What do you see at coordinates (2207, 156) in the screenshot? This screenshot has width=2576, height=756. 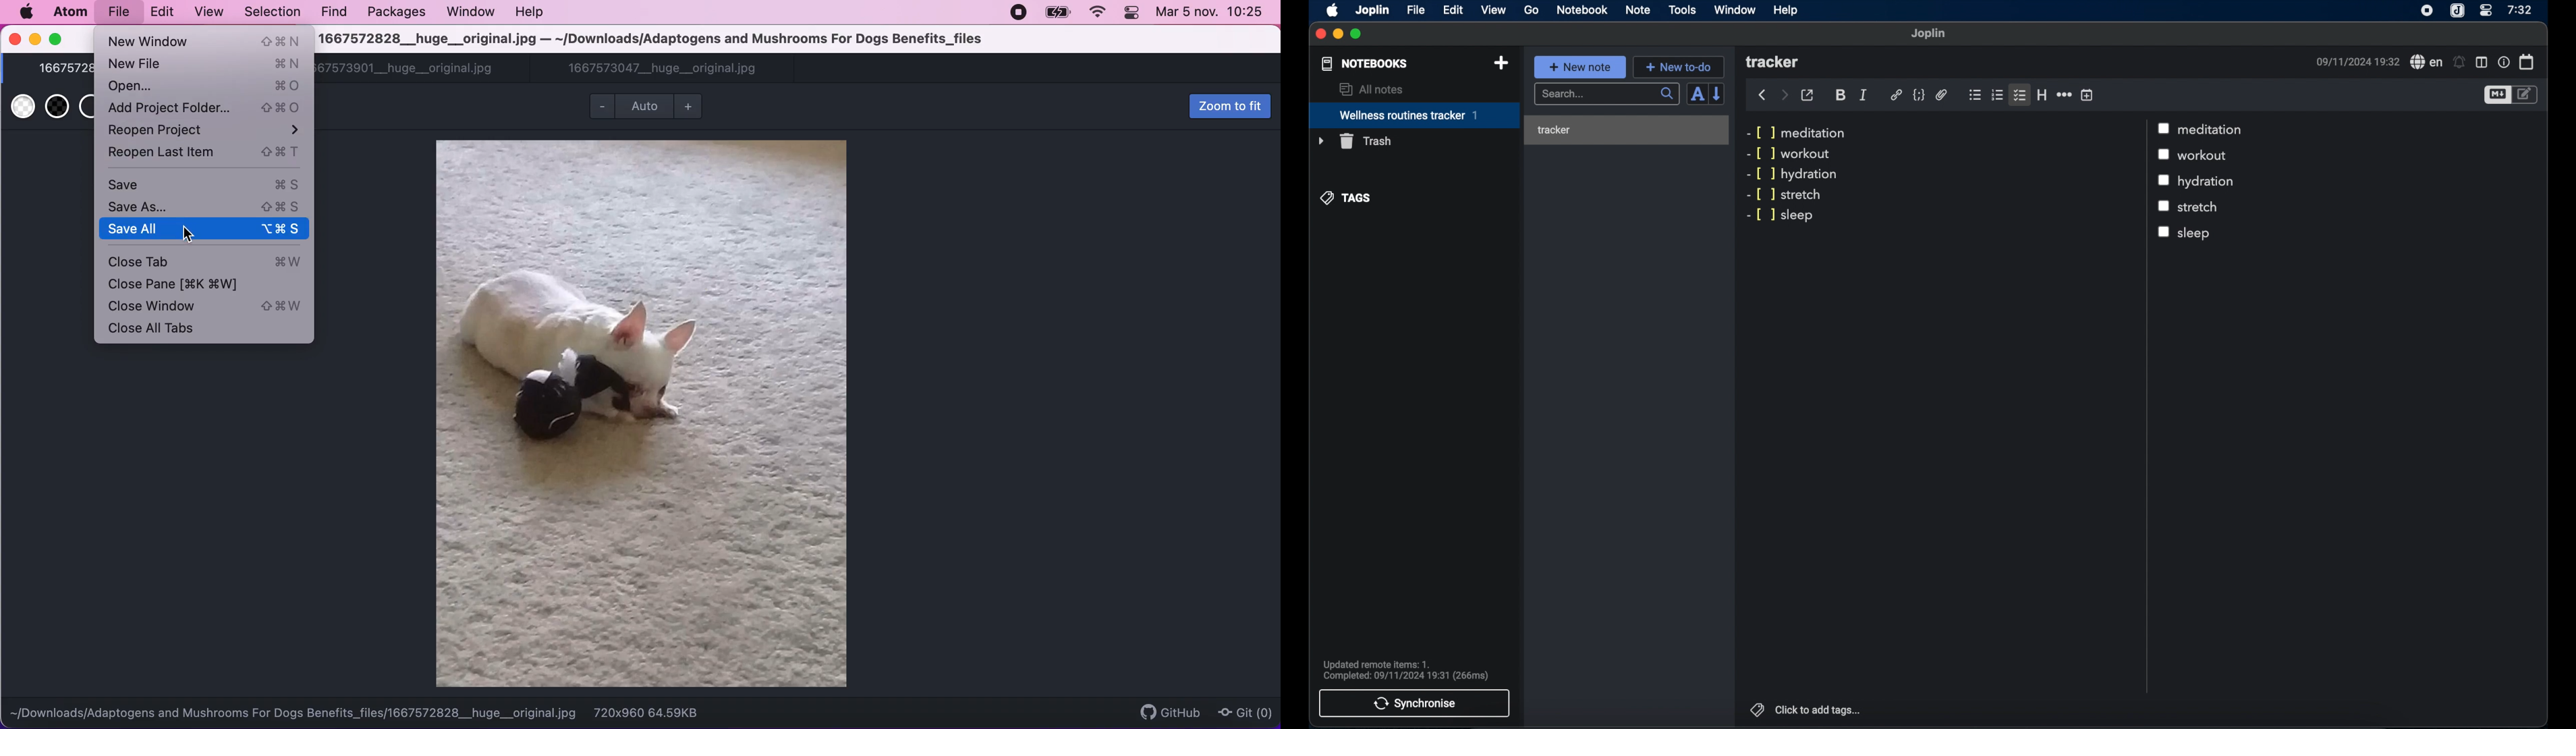 I see `workout` at bounding box center [2207, 156].